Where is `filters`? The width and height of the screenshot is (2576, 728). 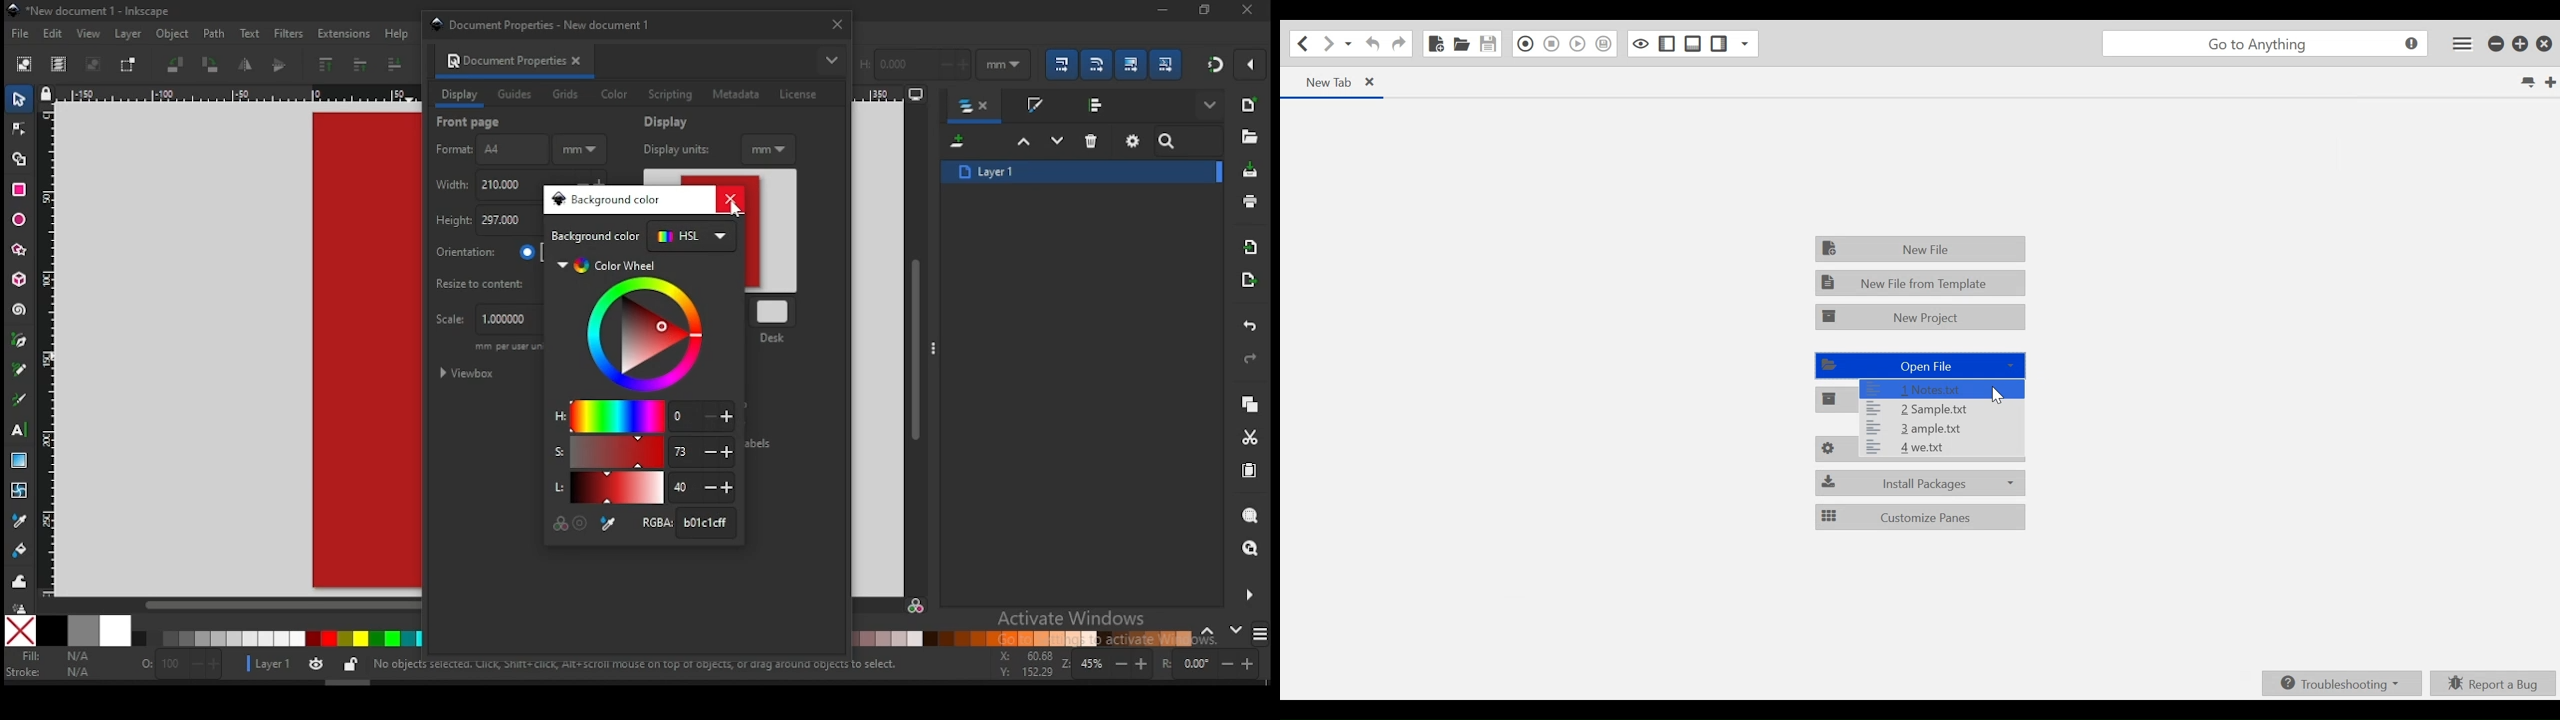 filters is located at coordinates (287, 32).